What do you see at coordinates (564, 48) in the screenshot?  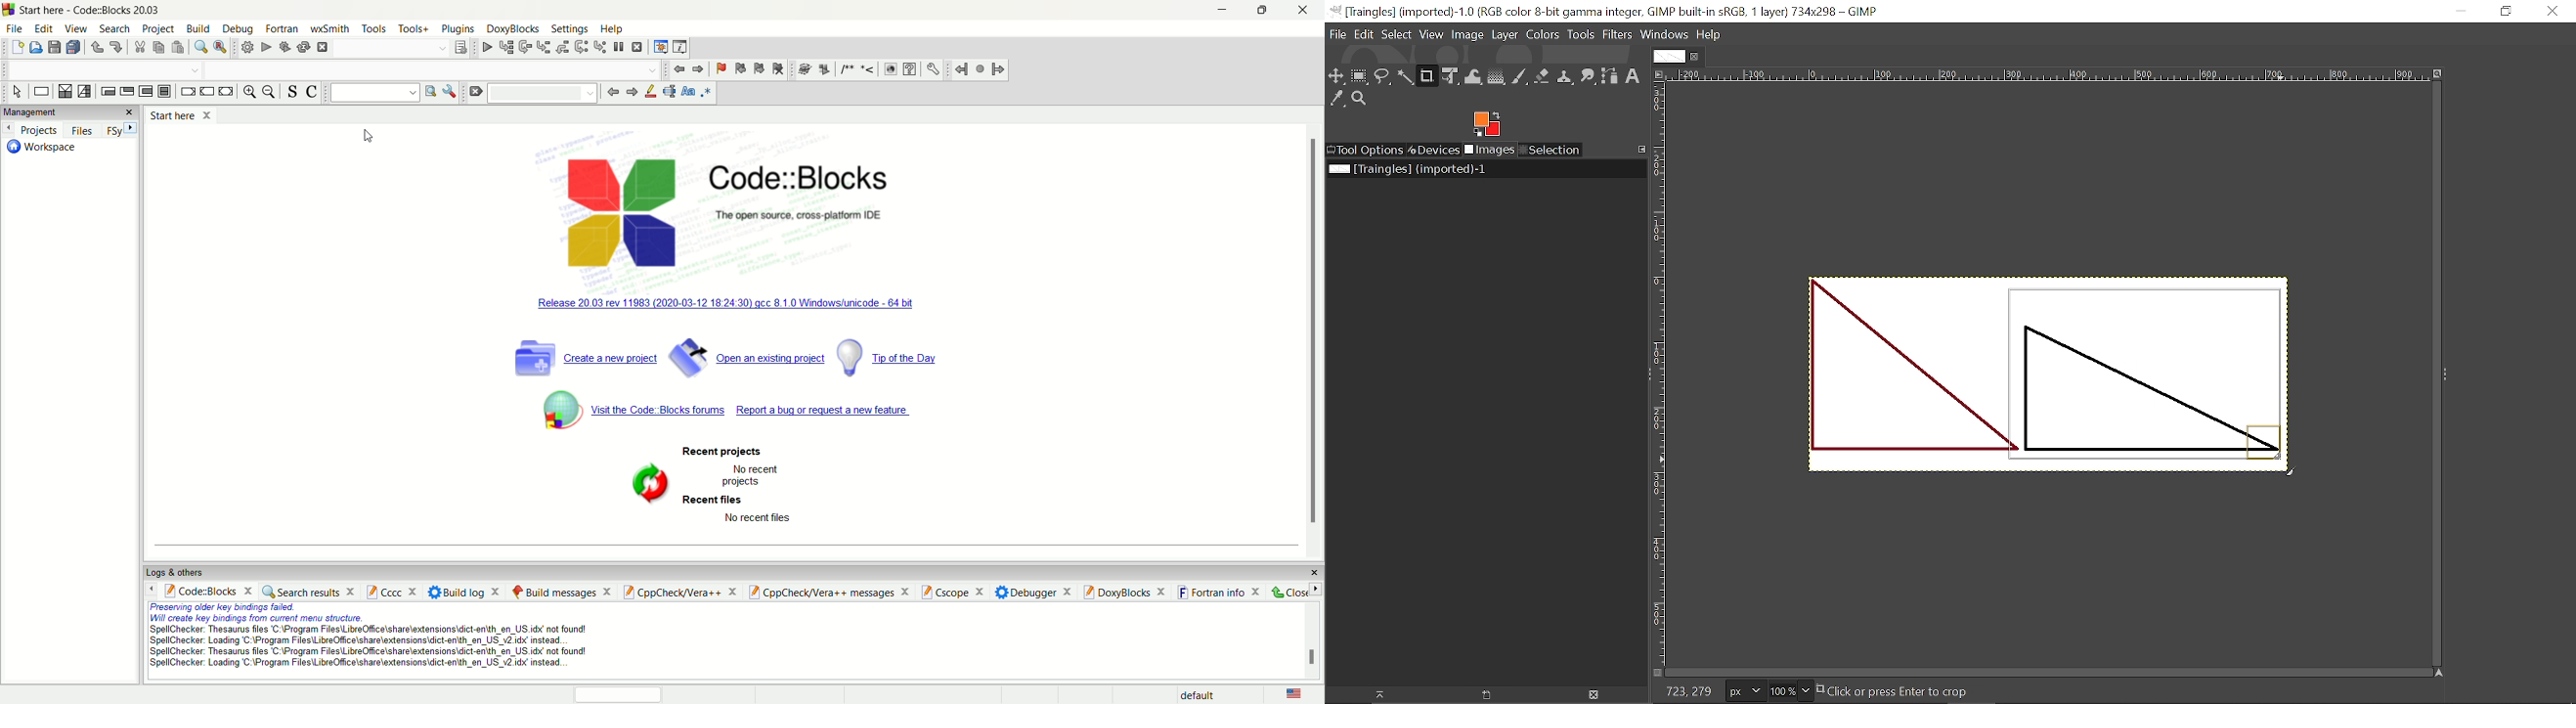 I see `step out` at bounding box center [564, 48].